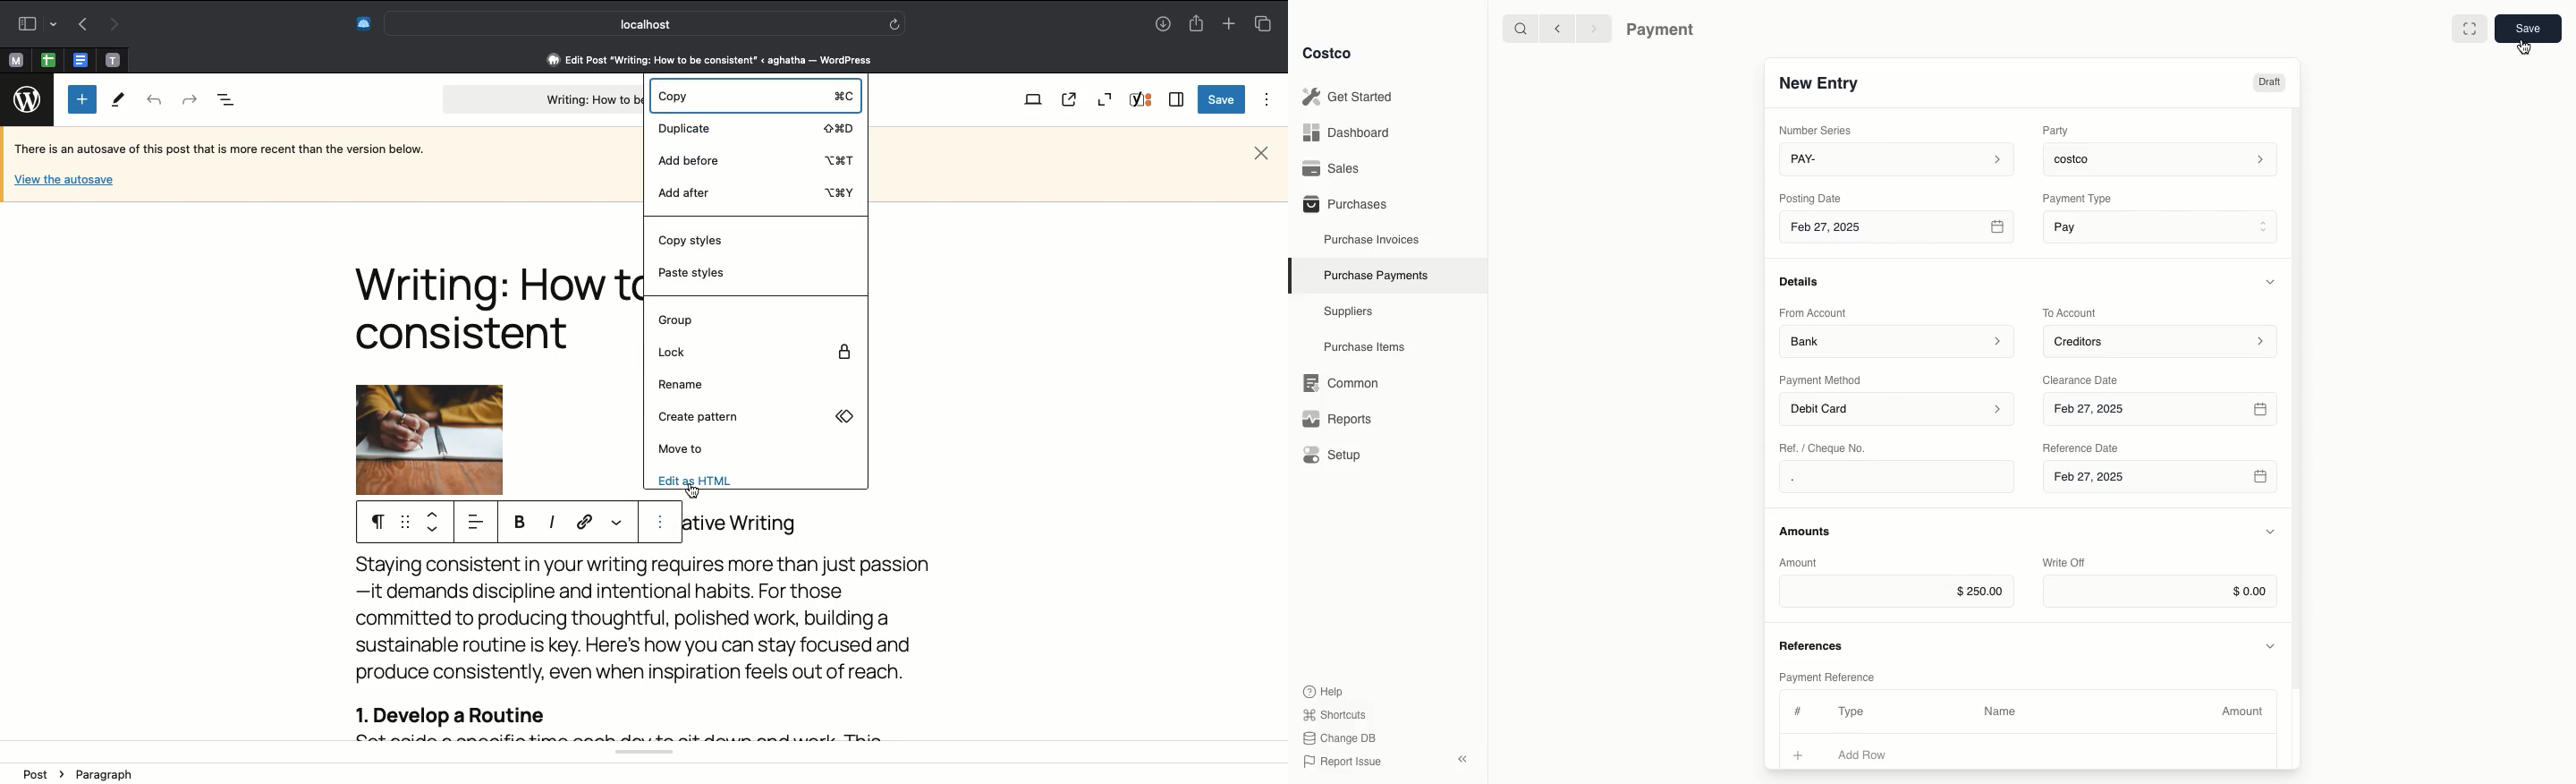 This screenshot has width=2576, height=784. I want to click on Report Issue, so click(1343, 763).